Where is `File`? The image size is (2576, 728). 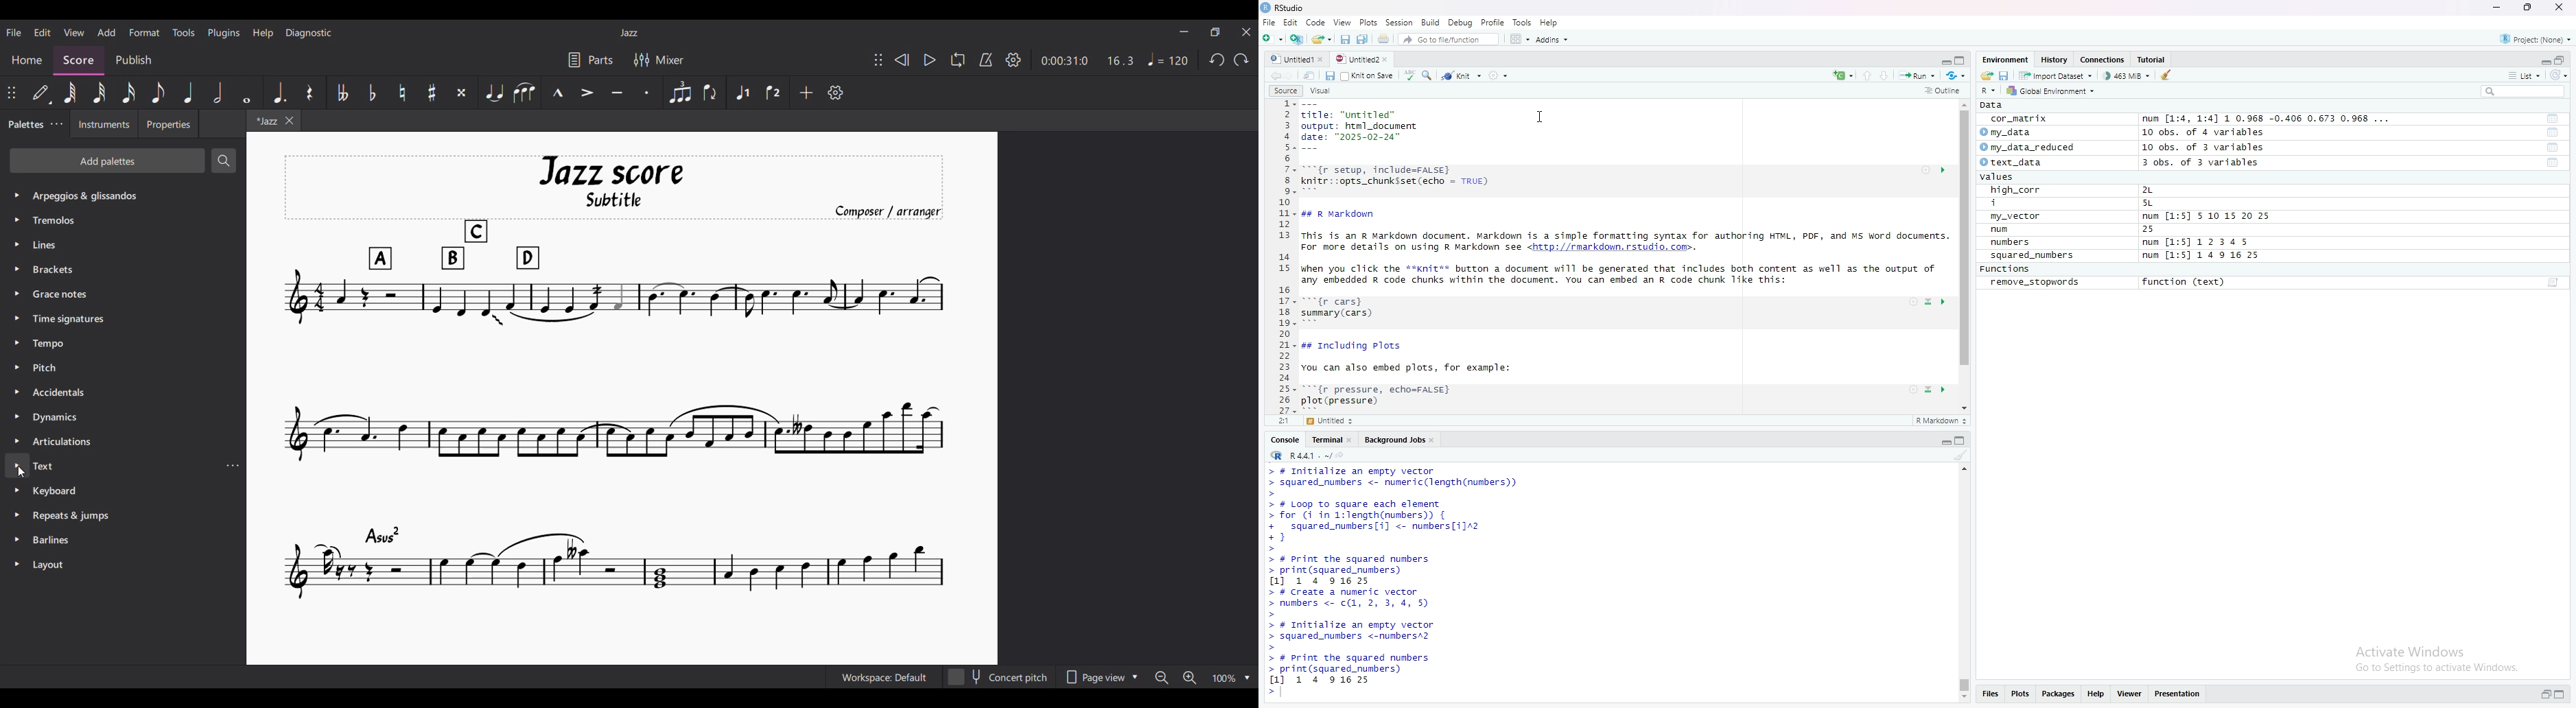 File is located at coordinates (1267, 22).